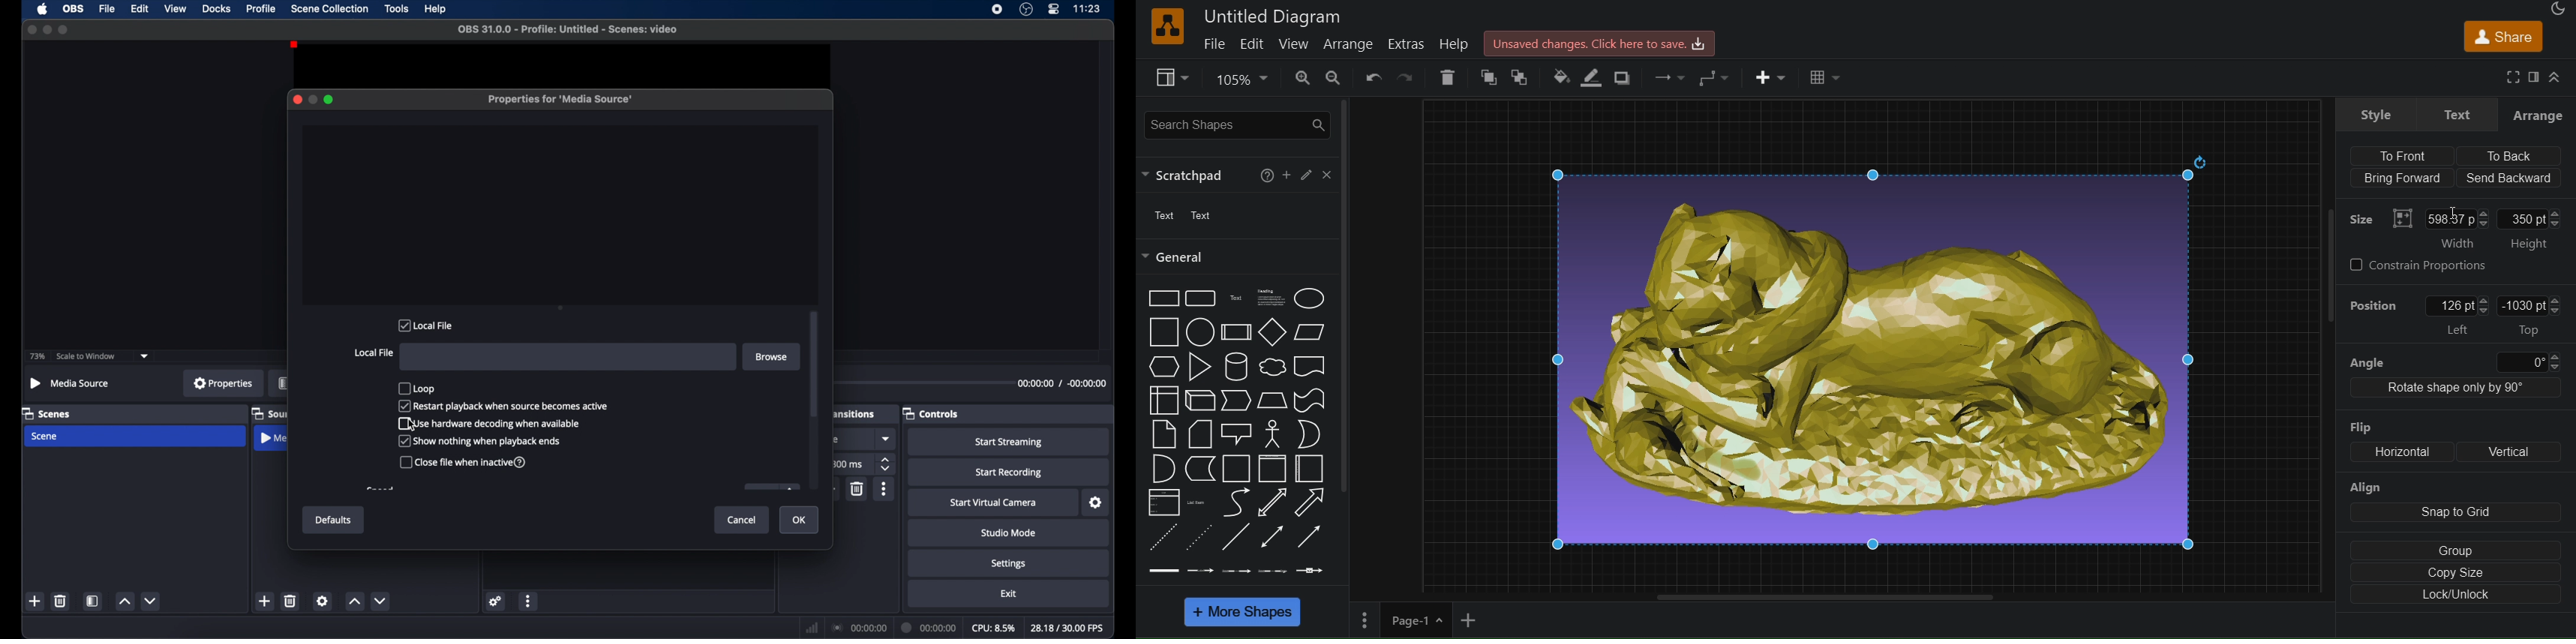  I want to click on view, so click(1172, 77).